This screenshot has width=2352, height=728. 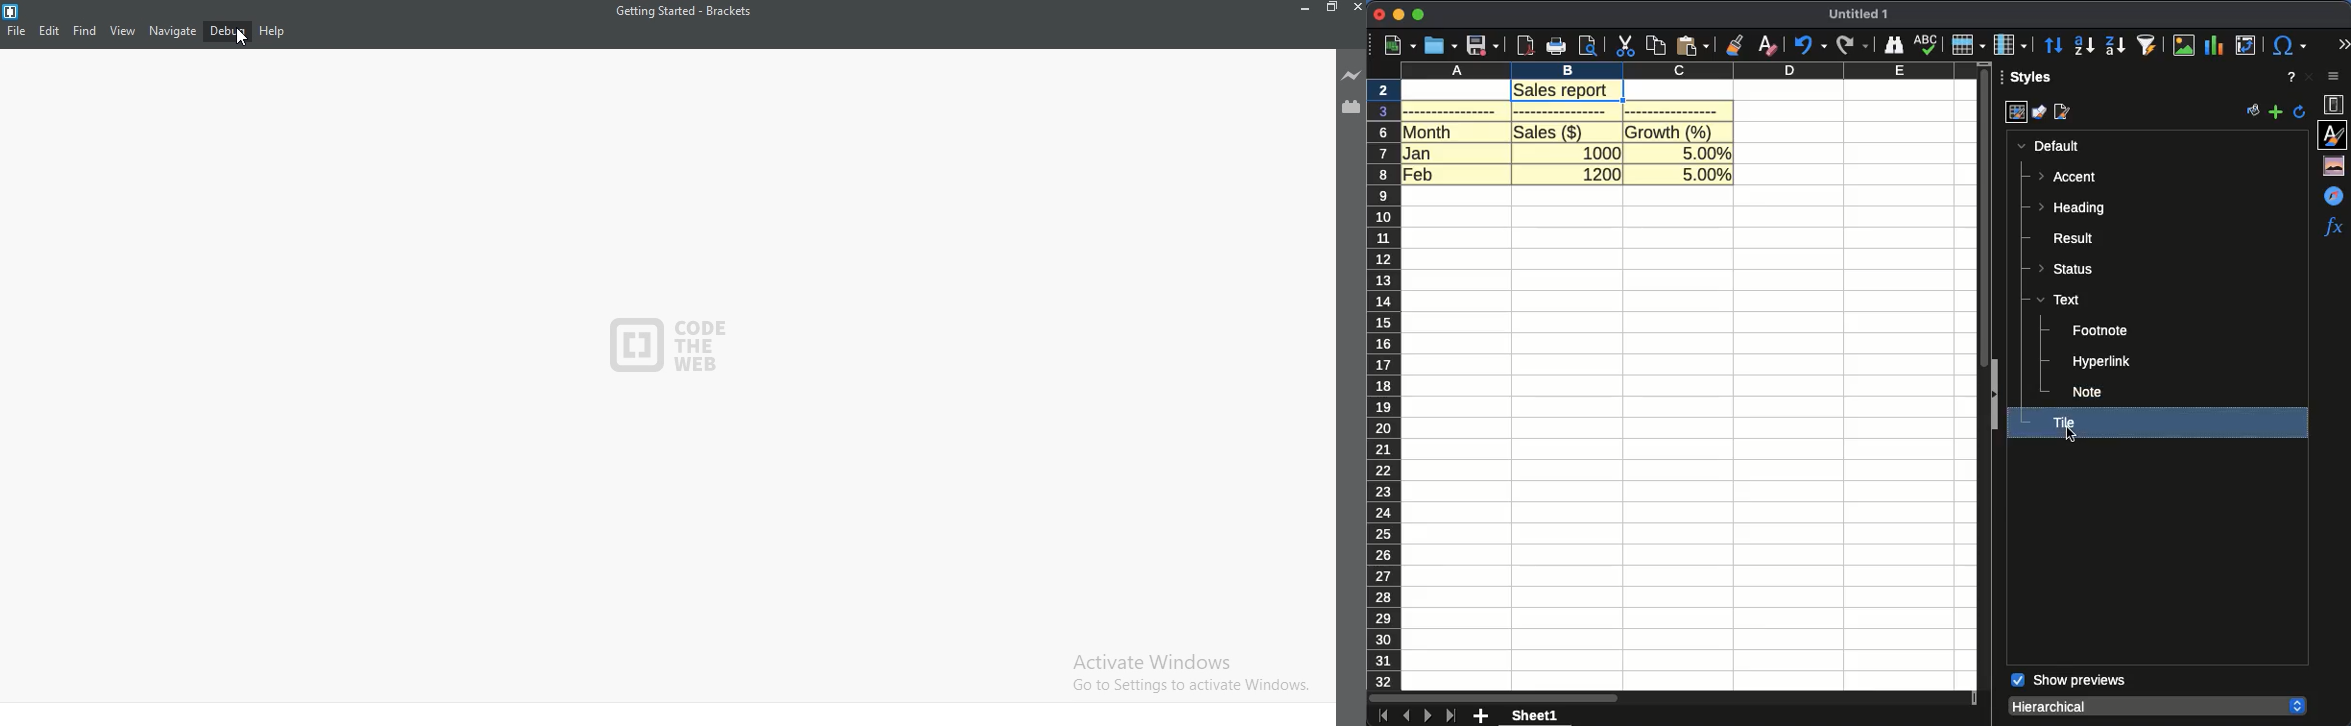 What do you see at coordinates (2069, 267) in the screenshot?
I see `status` at bounding box center [2069, 267].